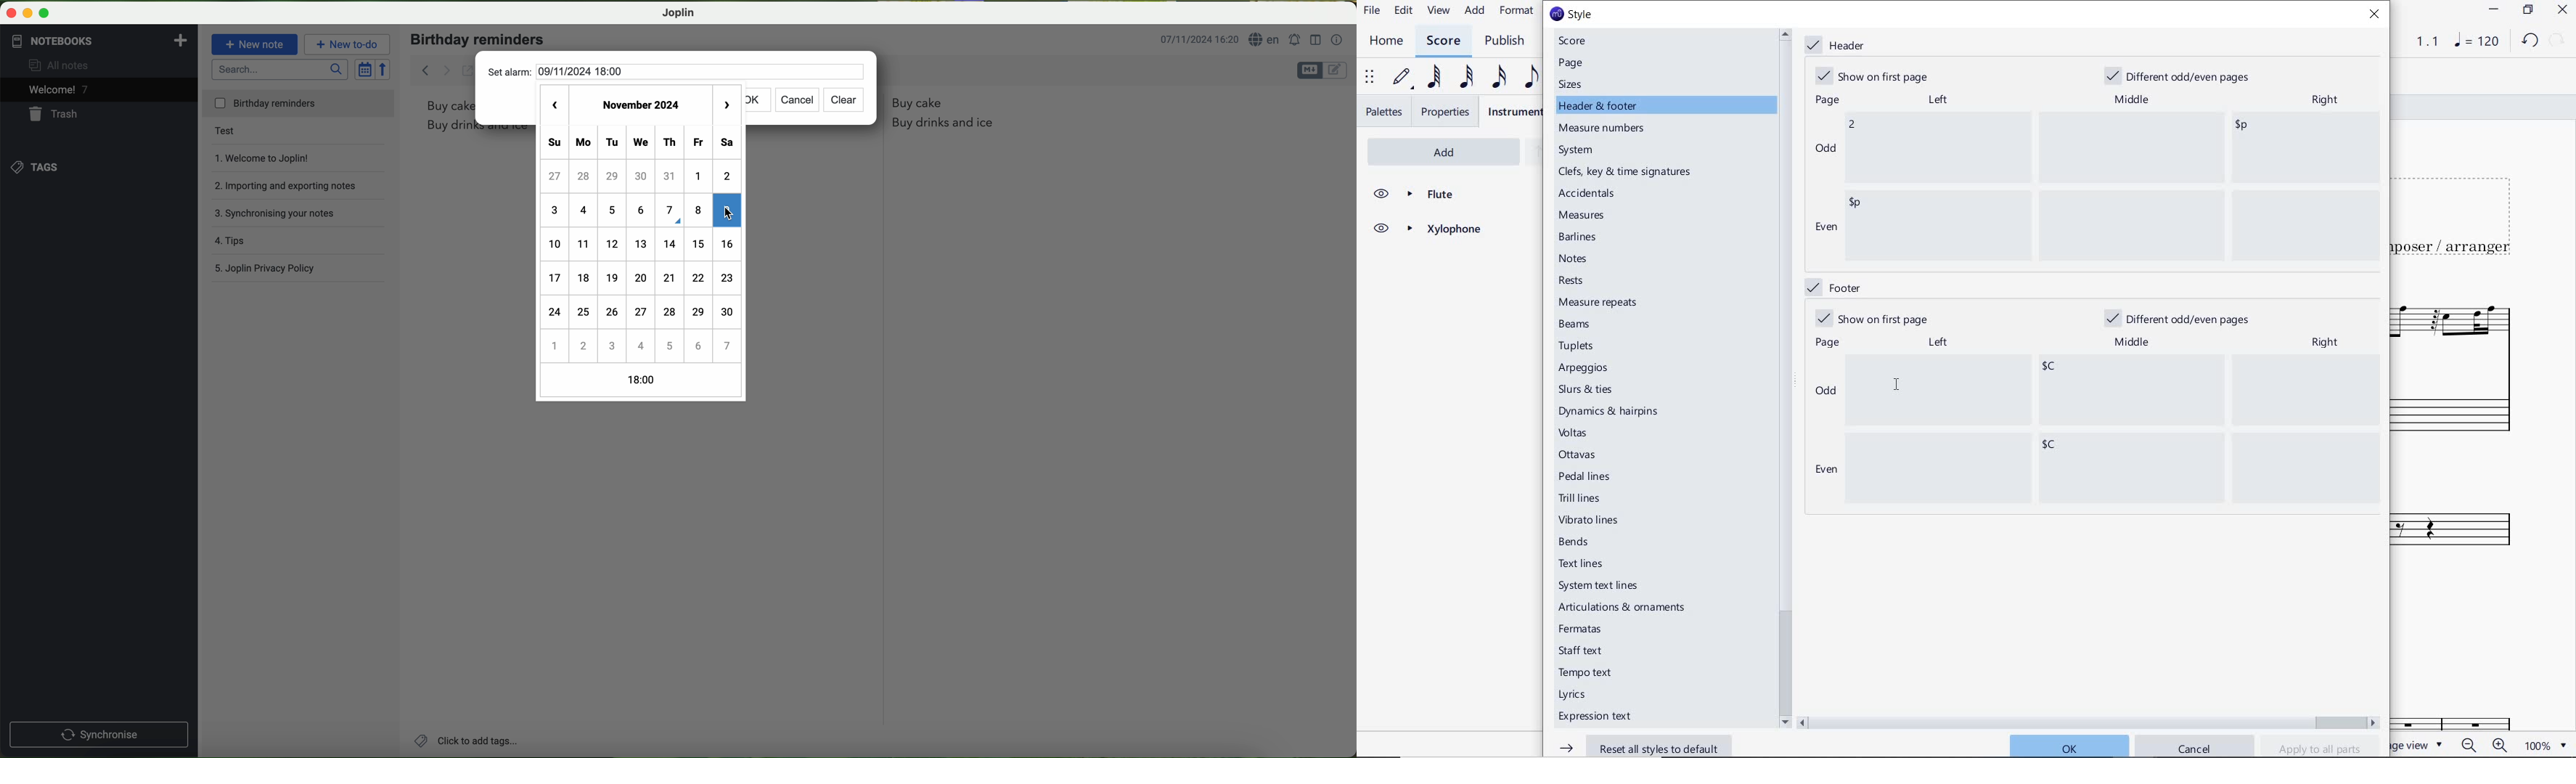 The height and width of the screenshot is (784, 2576). What do you see at coordinates (480, 39) in the screenshot?
I see `birthday reminders` at bounding box center [480, 39].